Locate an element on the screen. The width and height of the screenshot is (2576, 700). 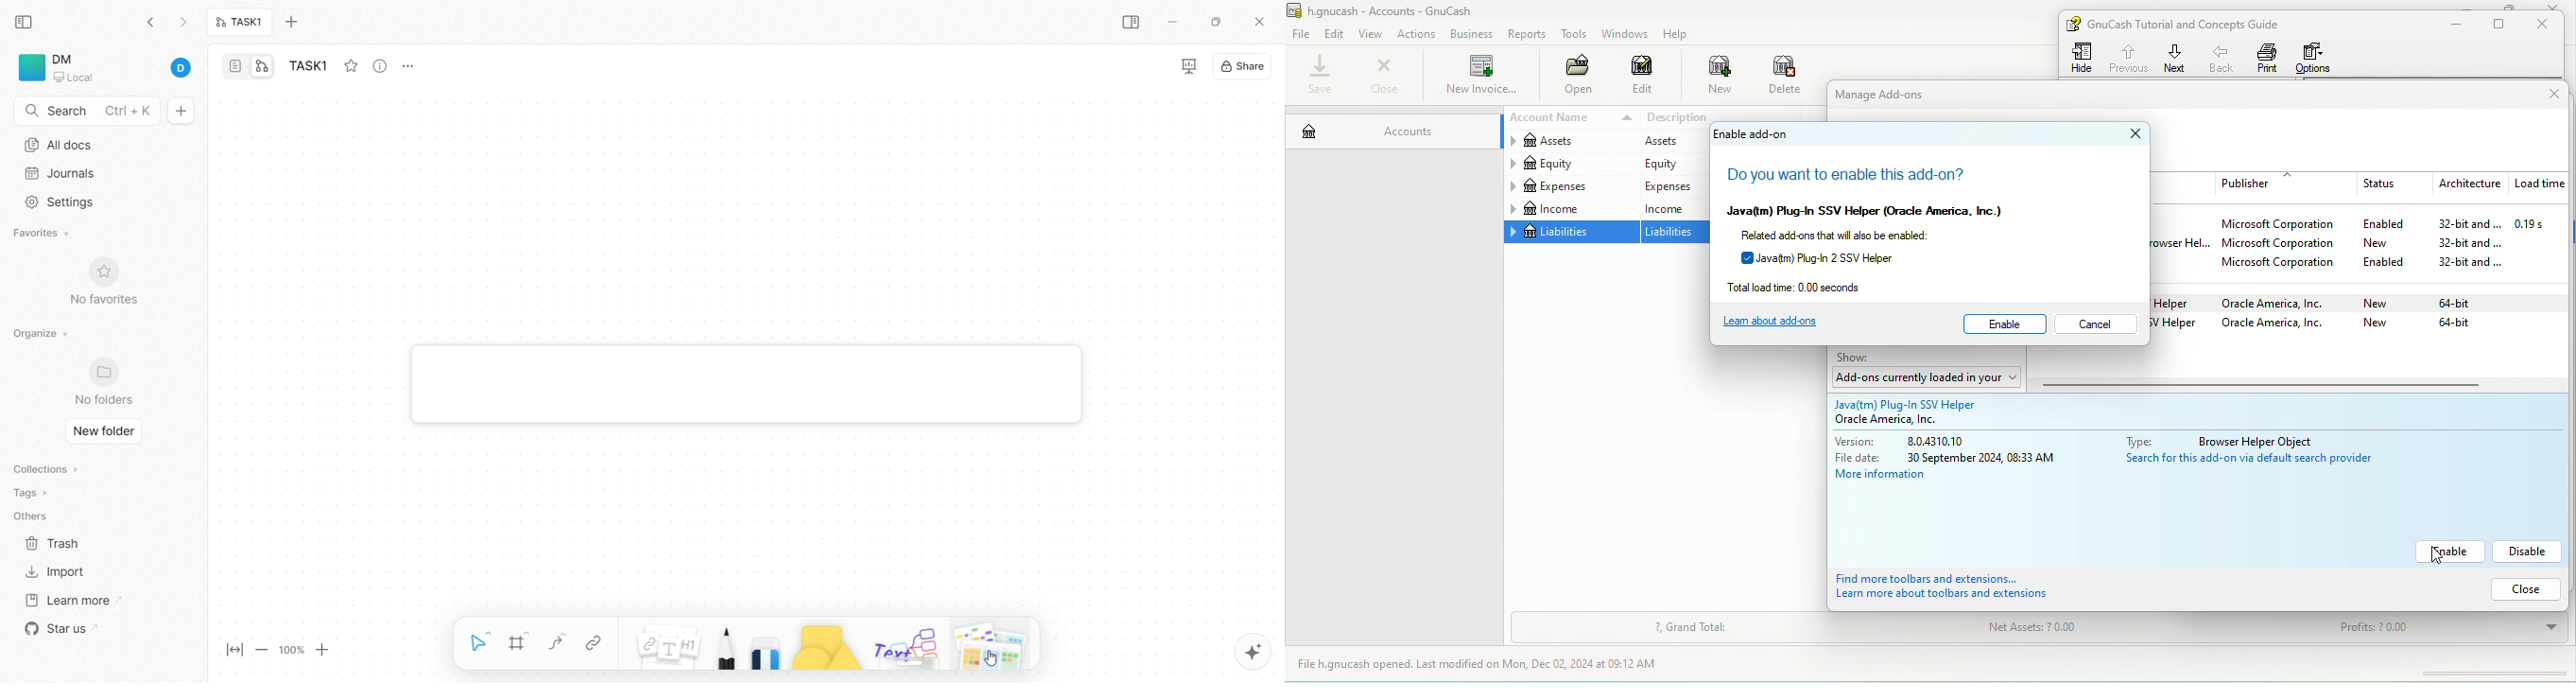
expeness is located at coordinates (1675, 186).